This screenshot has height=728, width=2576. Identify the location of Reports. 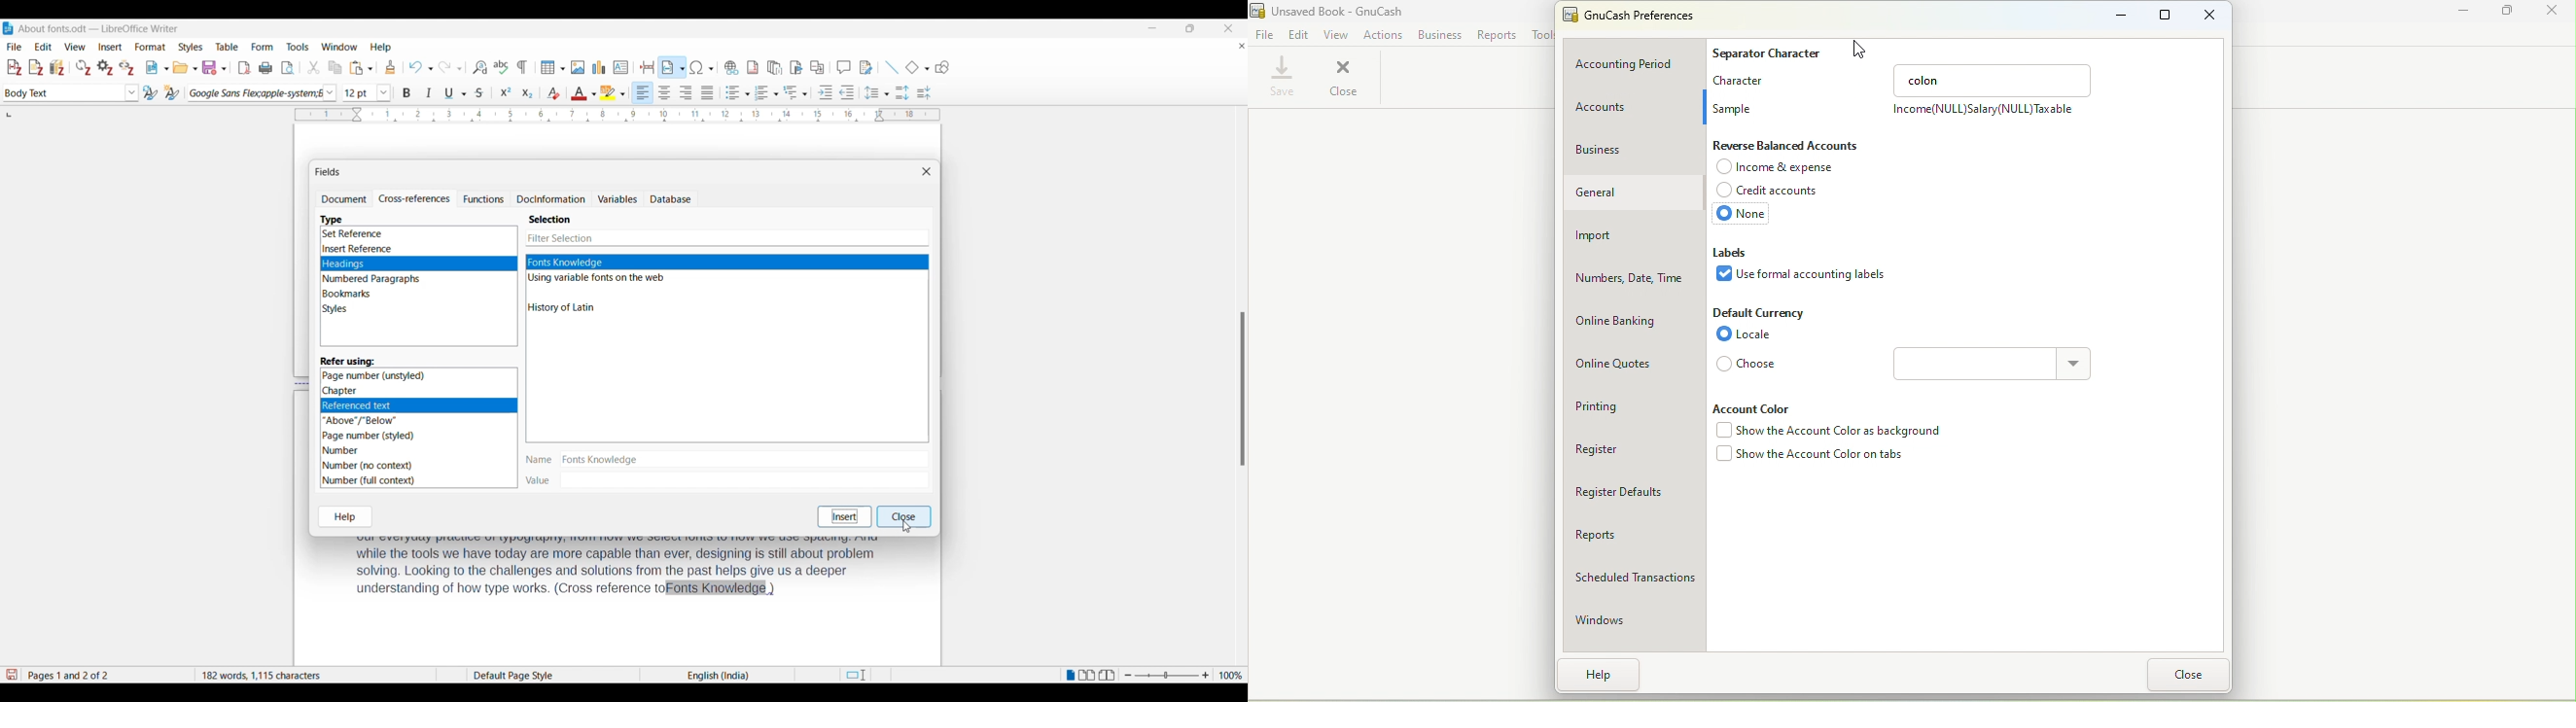
(1636, 537).